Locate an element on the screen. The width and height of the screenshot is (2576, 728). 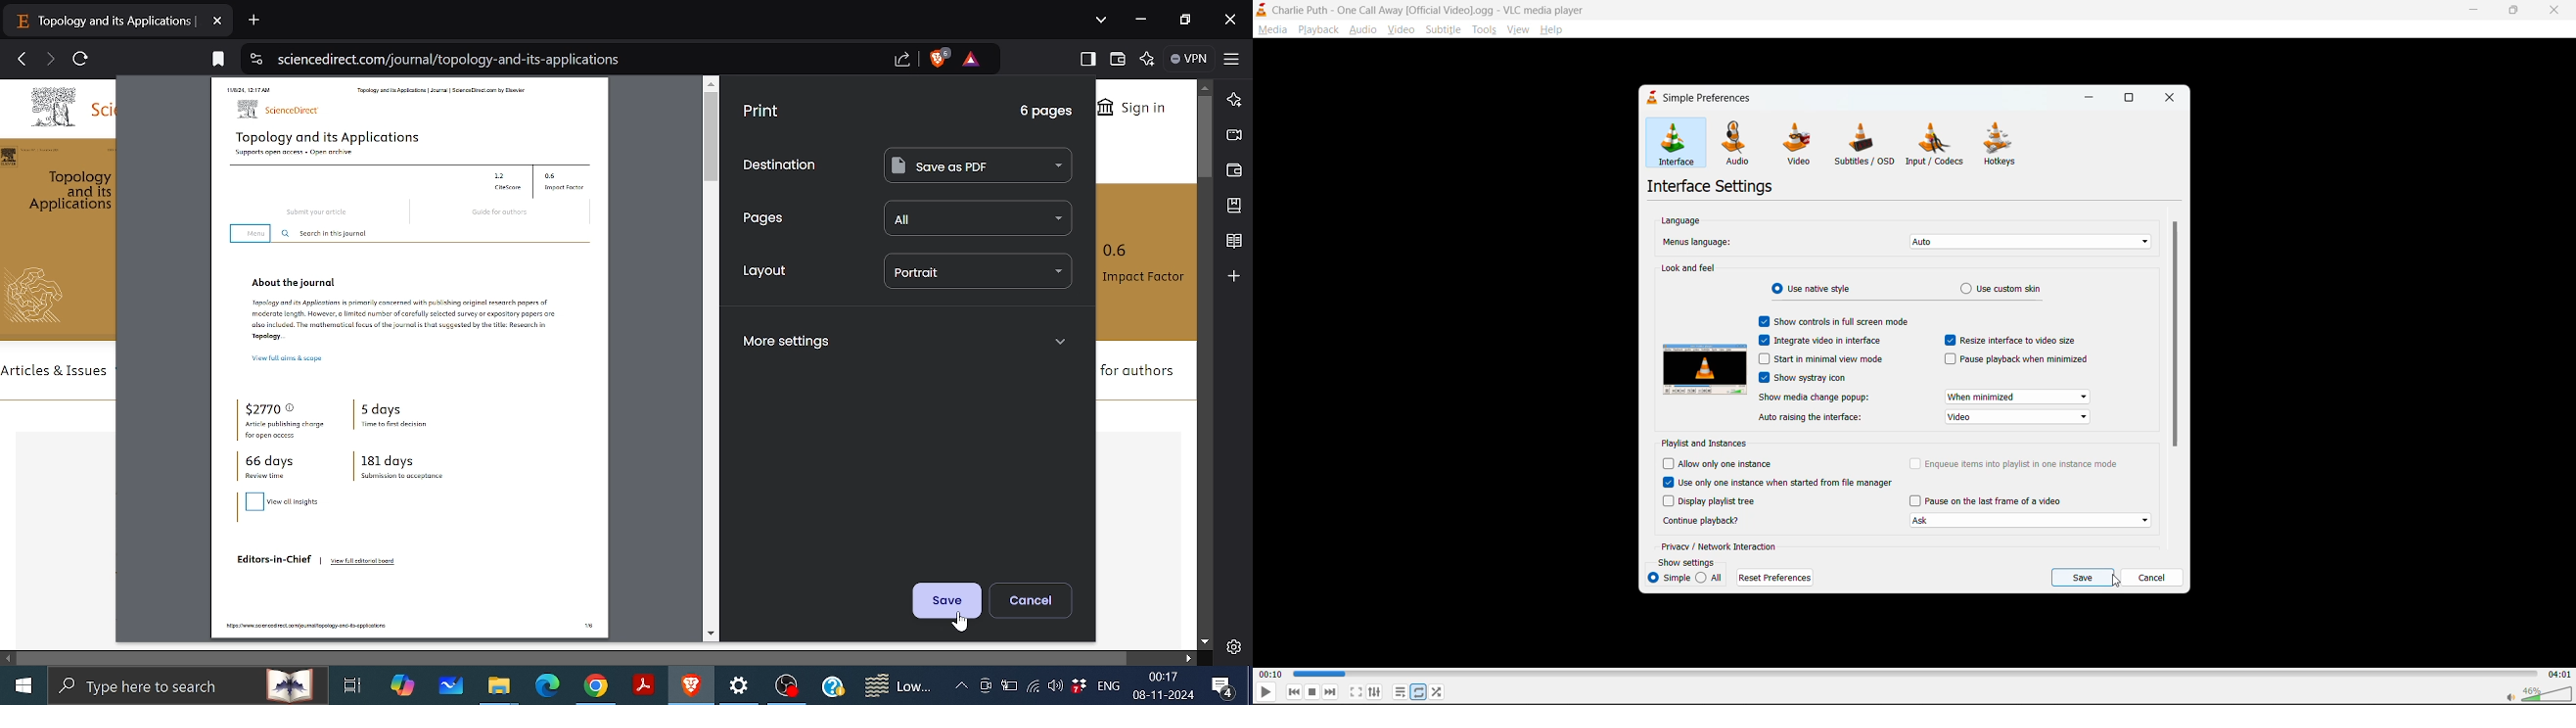
all is located at coordinates (1711, 577).